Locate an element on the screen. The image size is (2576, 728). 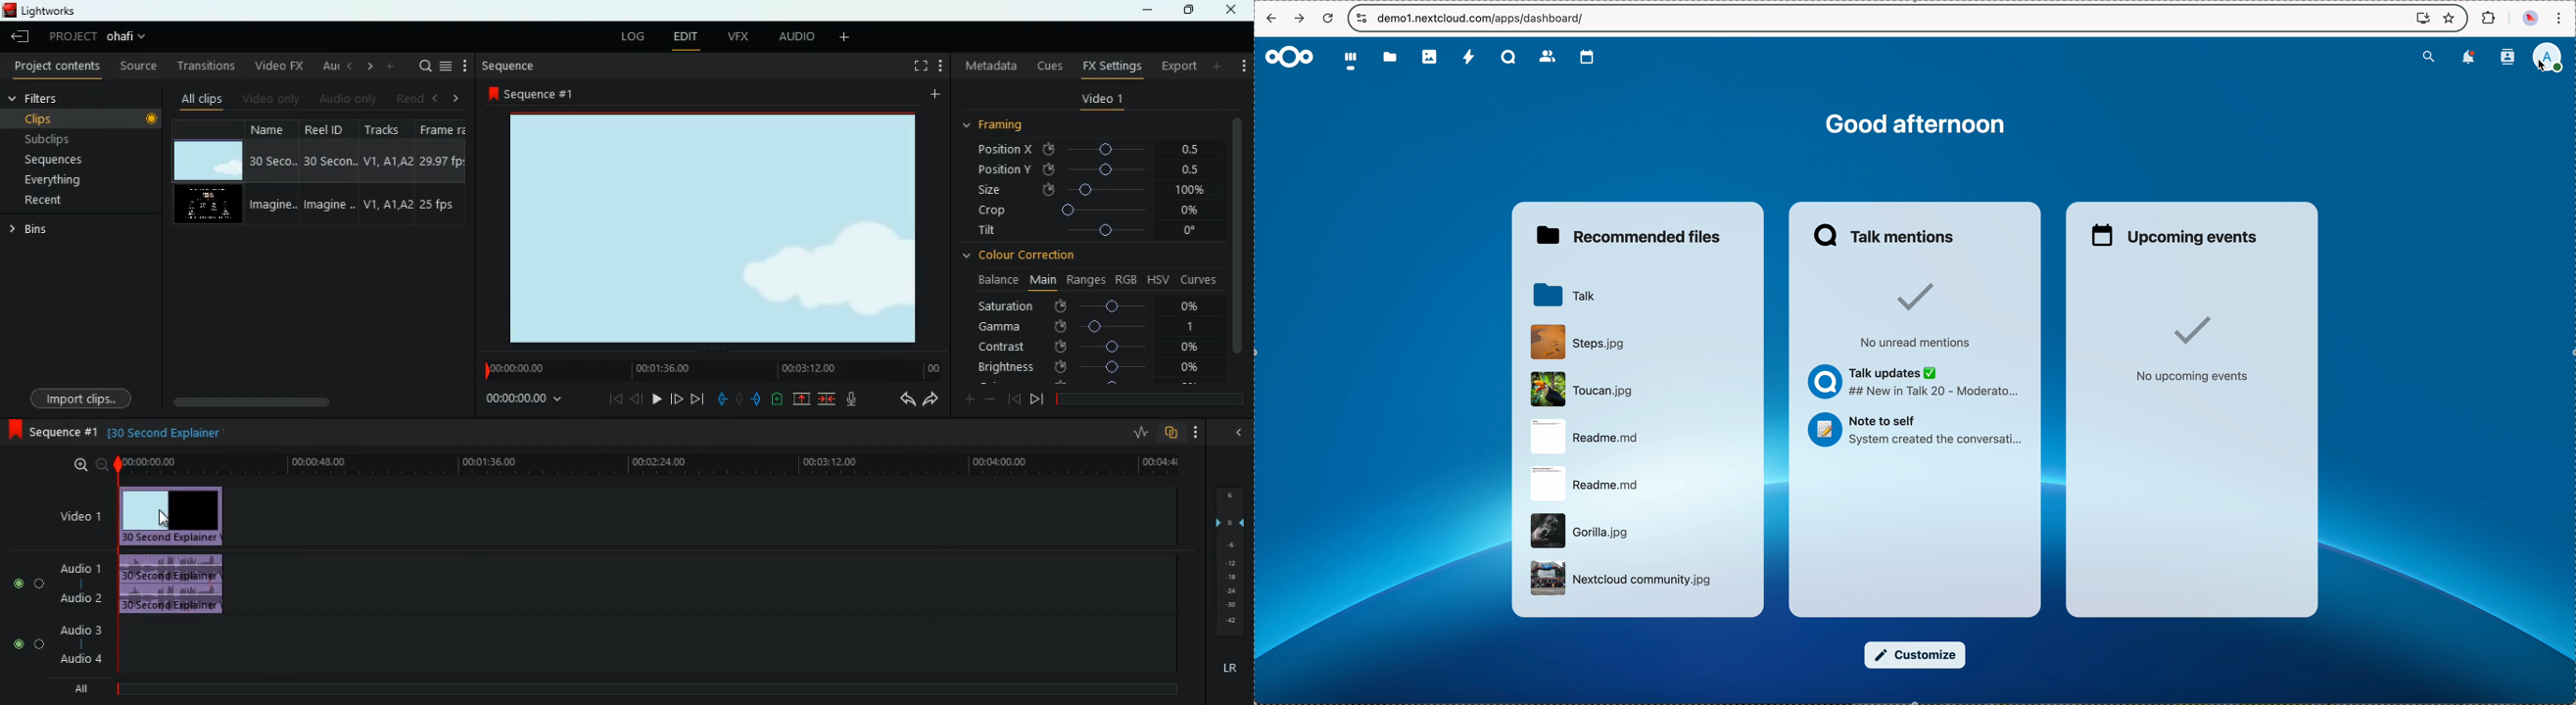
export is located at coordinates (1174, 66).